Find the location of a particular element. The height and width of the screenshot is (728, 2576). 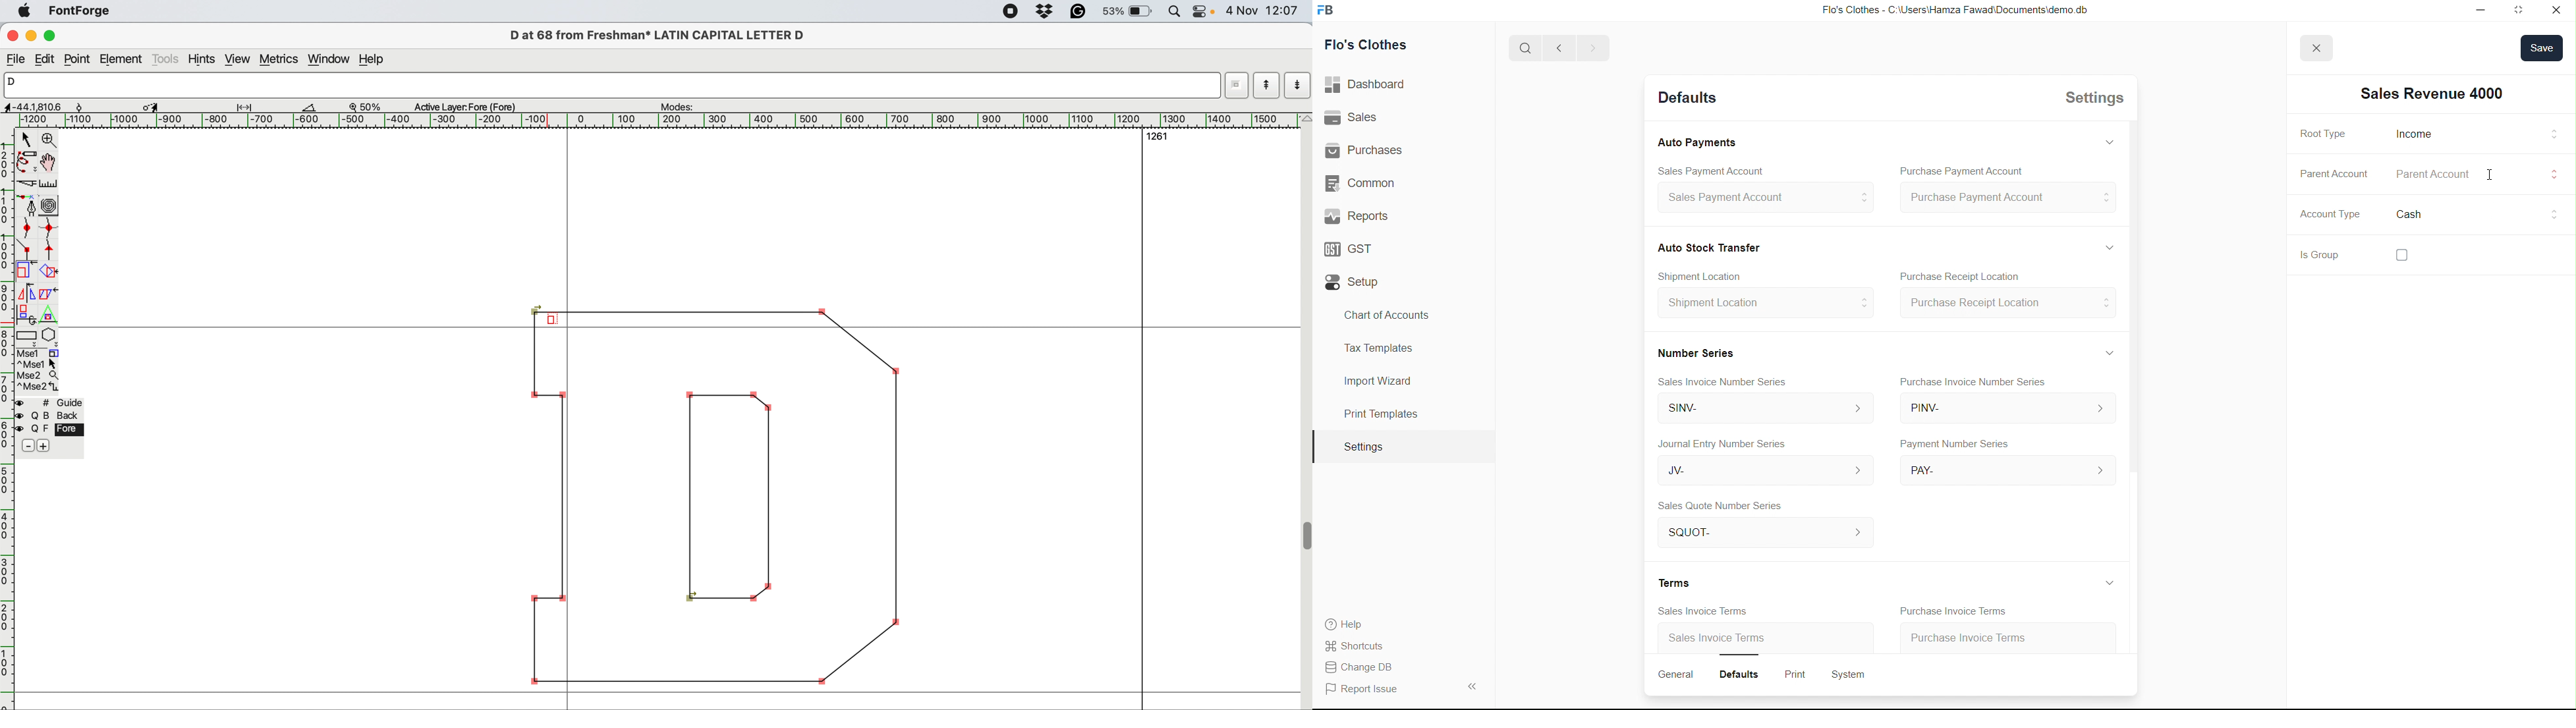

add a vantage point is located at coordinates (52, 251).